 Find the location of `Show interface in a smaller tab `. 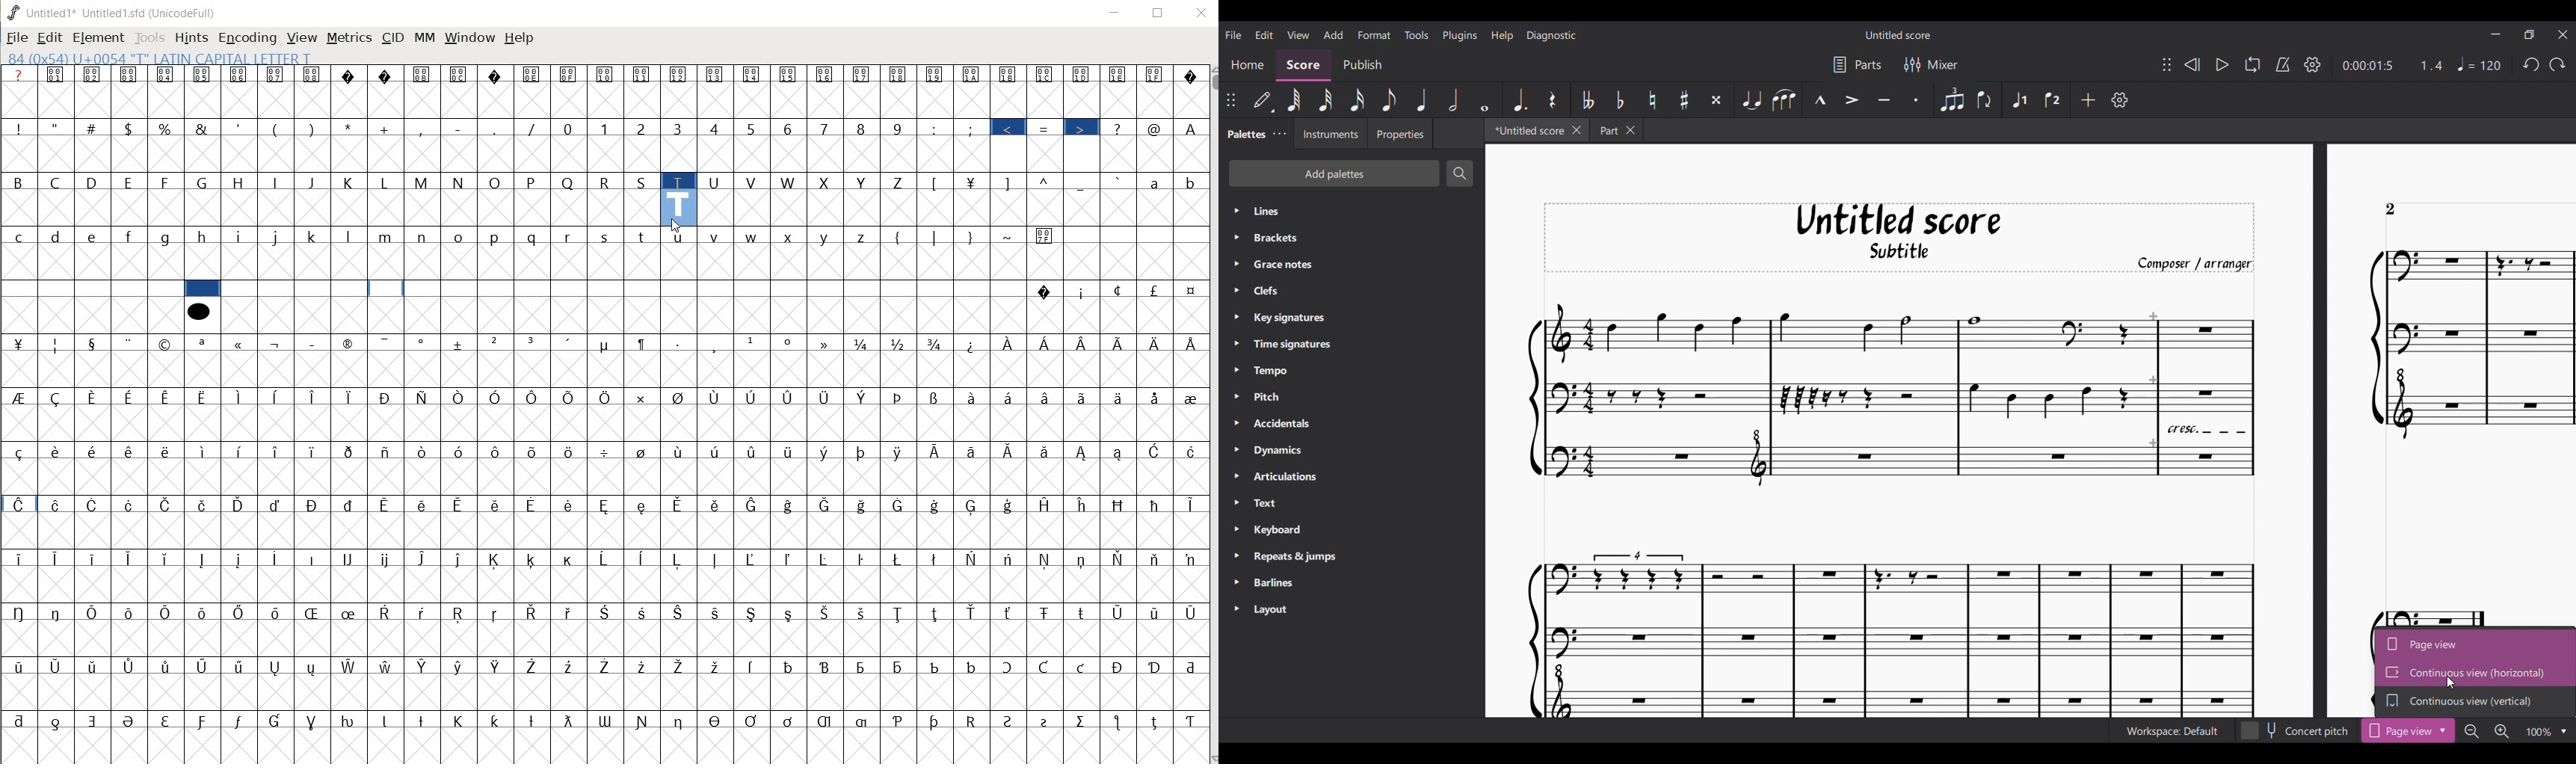

Show interface in a smaller tab  is located at coordinates (2530, 35).